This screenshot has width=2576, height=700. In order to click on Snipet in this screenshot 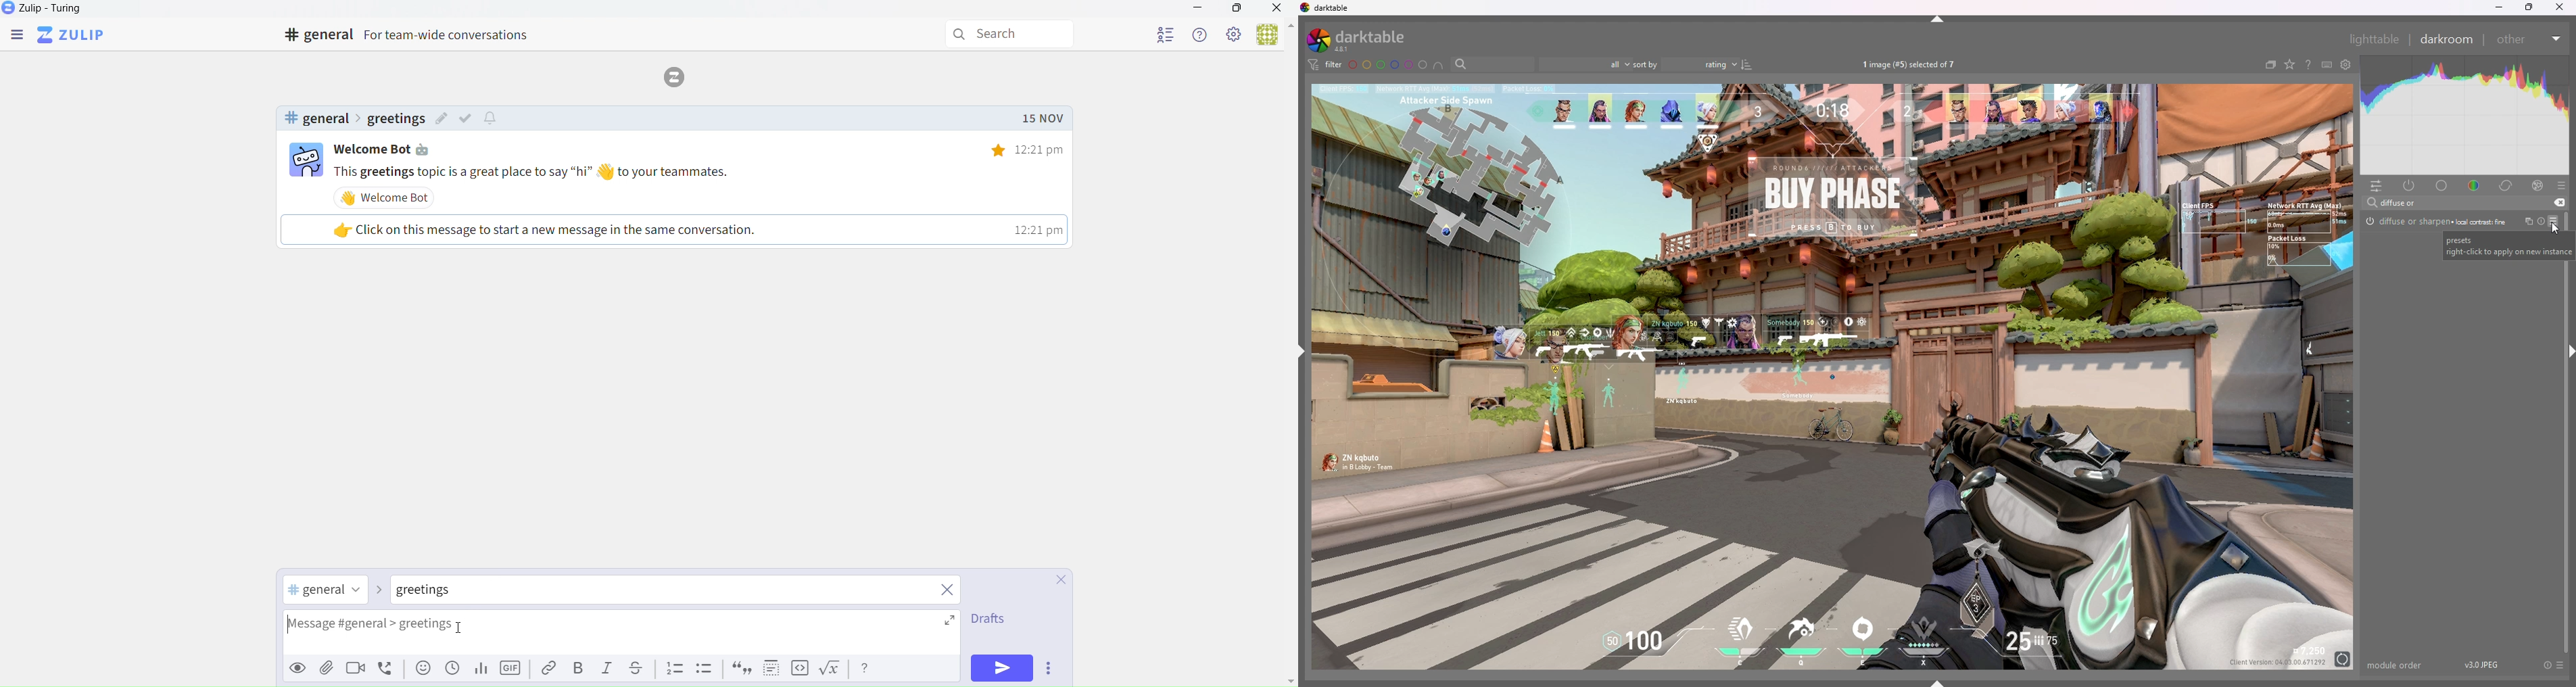, I will do `click(706, 671)`.